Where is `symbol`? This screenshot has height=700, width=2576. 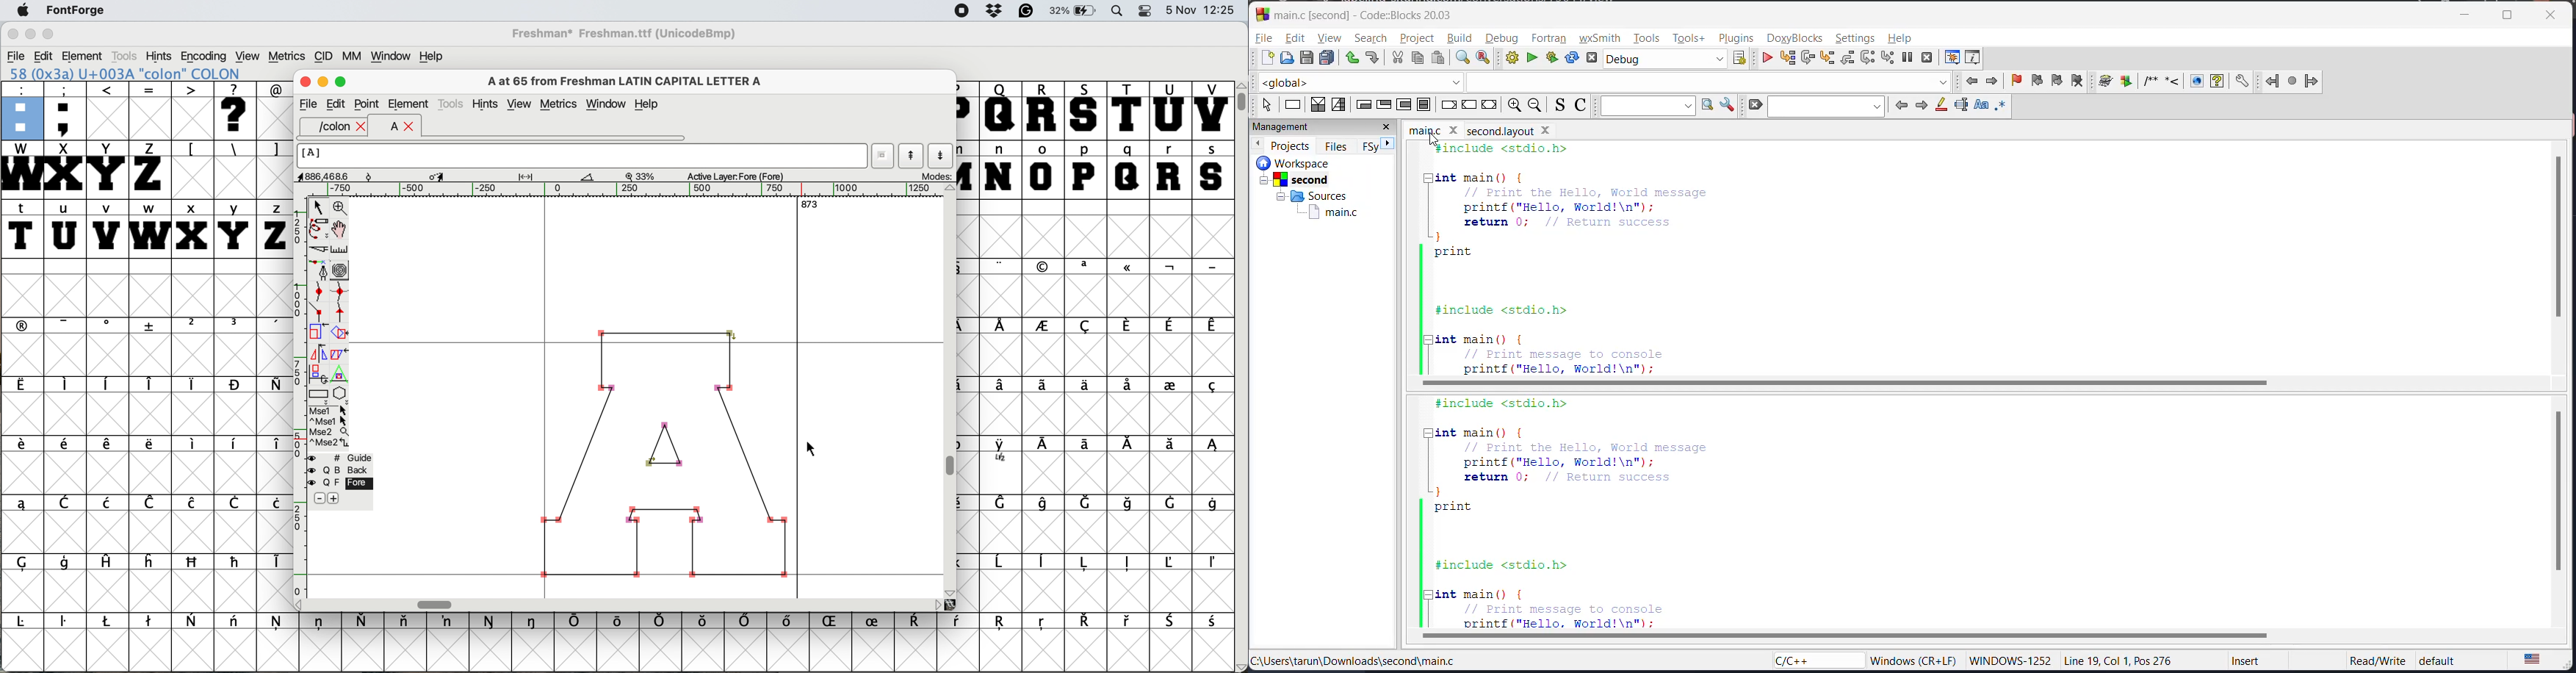
symbol is located at coordinates (577, 622).